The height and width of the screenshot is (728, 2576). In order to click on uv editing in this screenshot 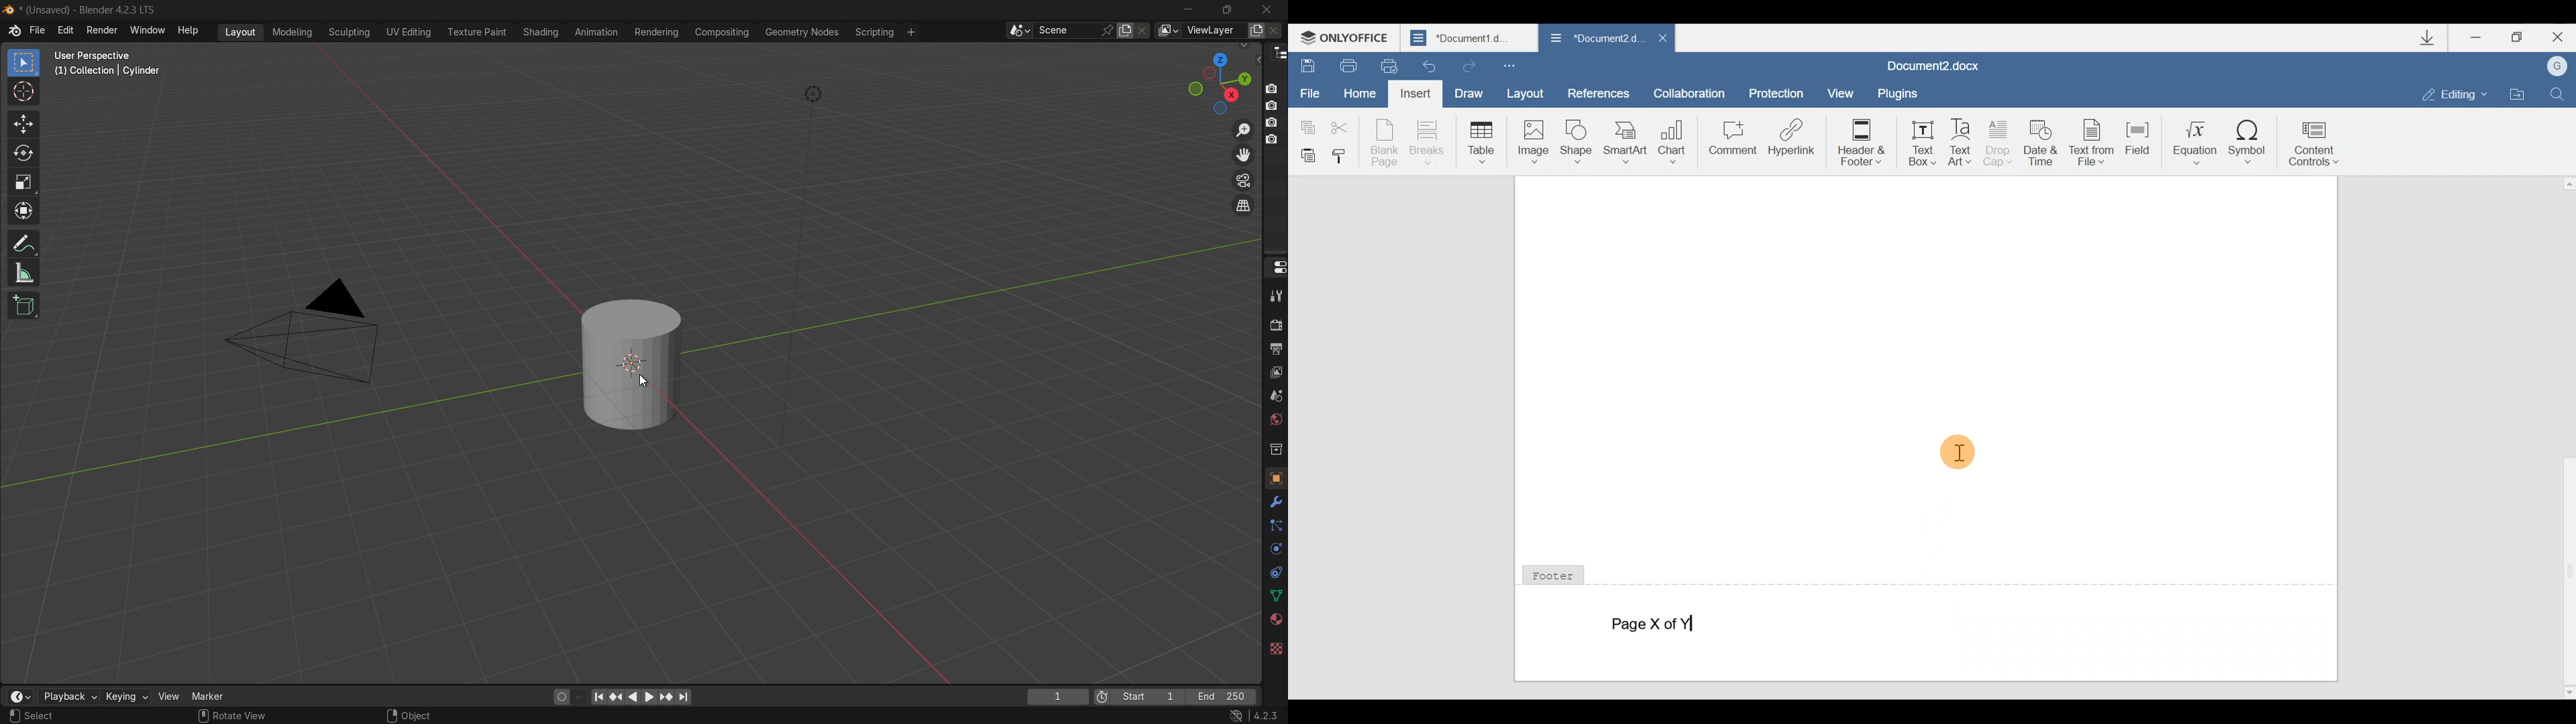, I will do `click(408, 32)`.